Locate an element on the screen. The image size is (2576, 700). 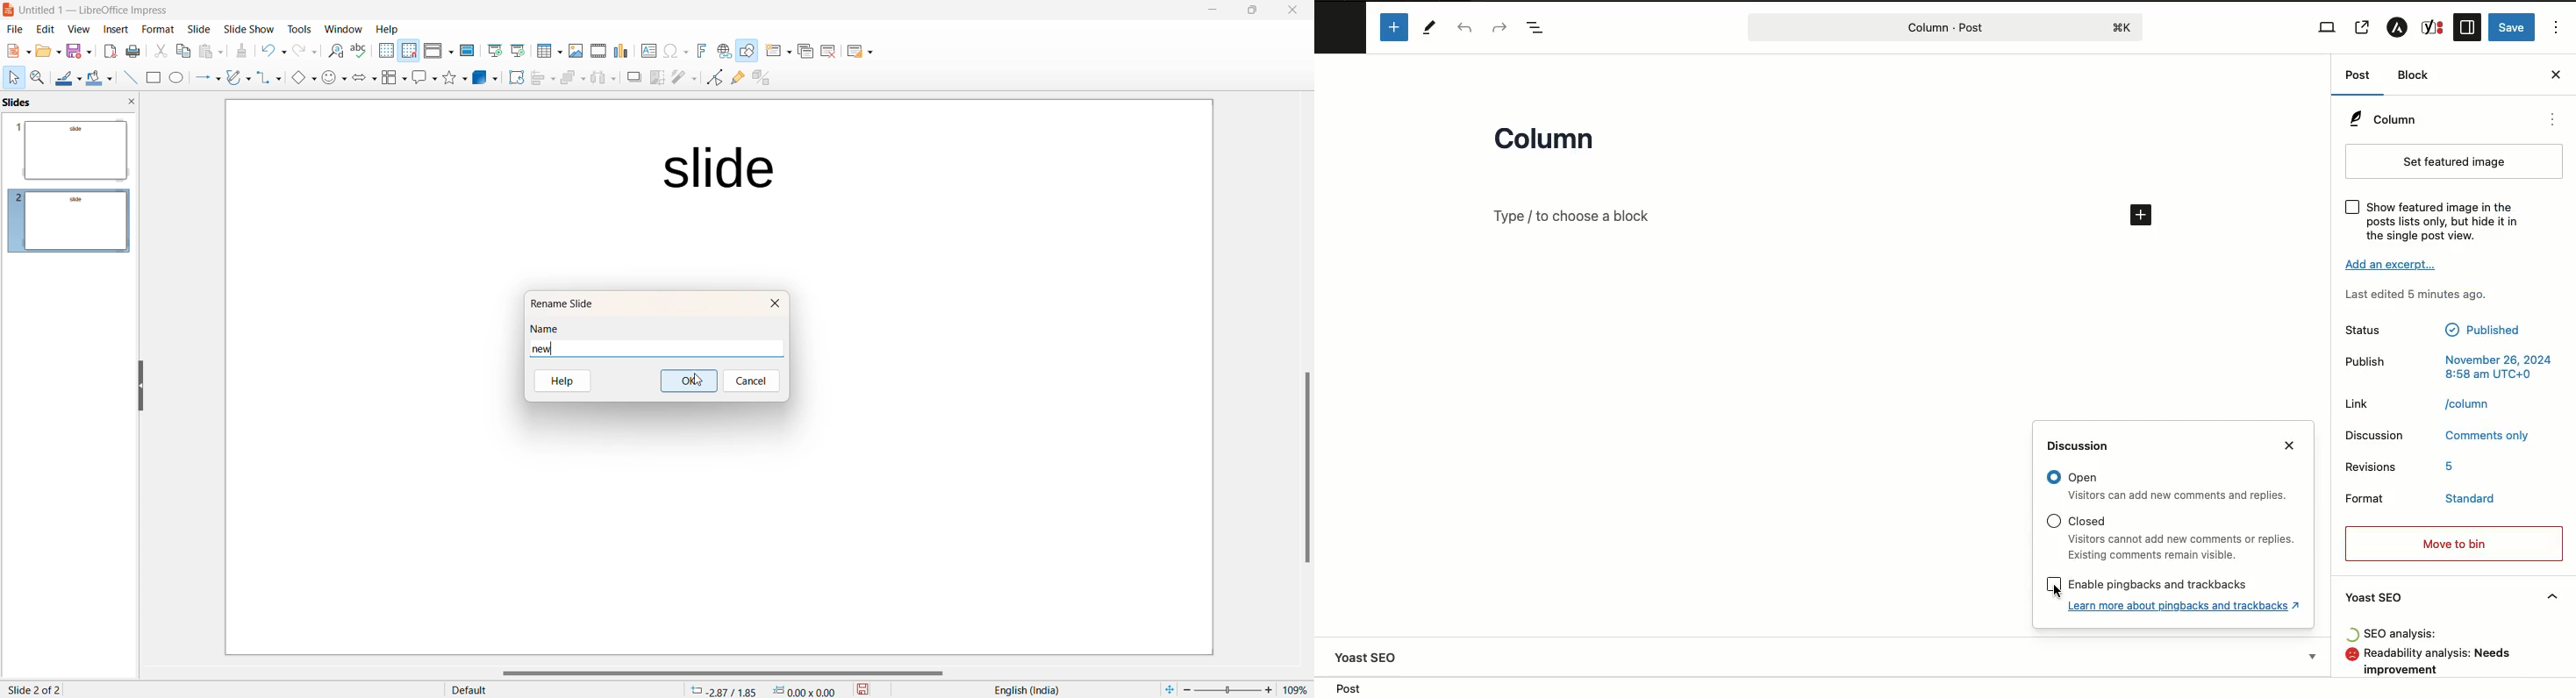
INSERT Special characters is located at coordinates (673, 51).